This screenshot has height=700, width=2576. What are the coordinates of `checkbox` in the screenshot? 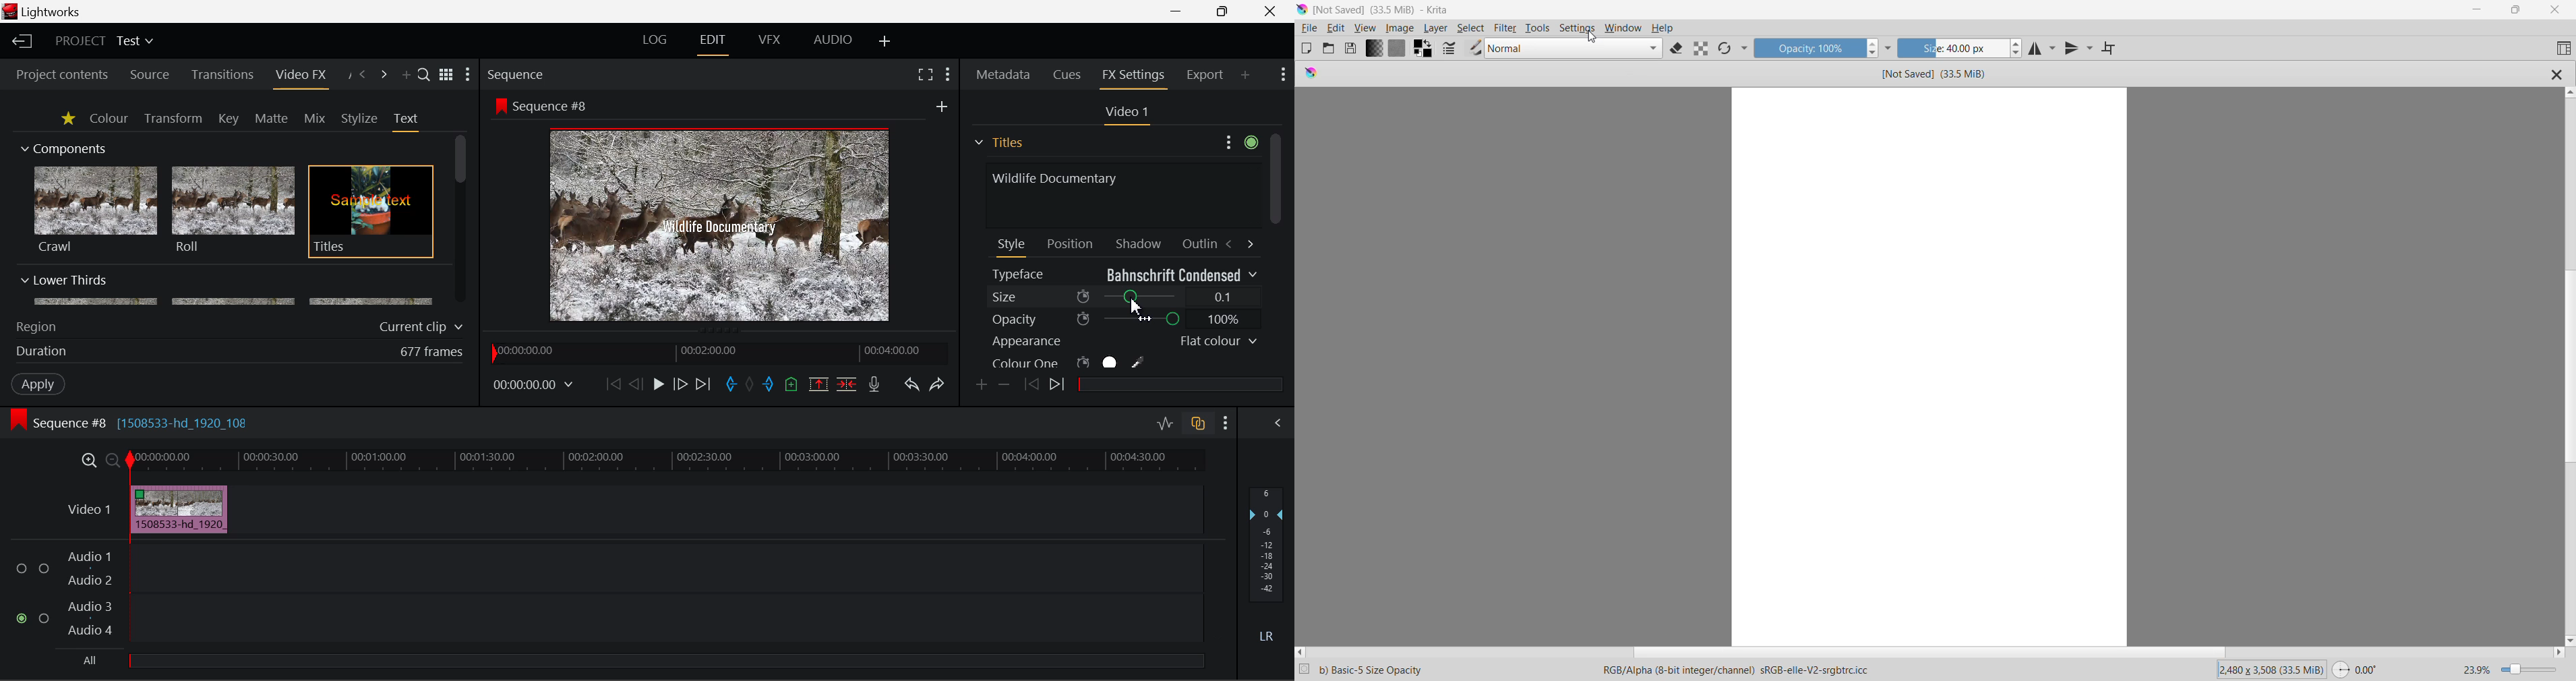 It's located at (24, 569).